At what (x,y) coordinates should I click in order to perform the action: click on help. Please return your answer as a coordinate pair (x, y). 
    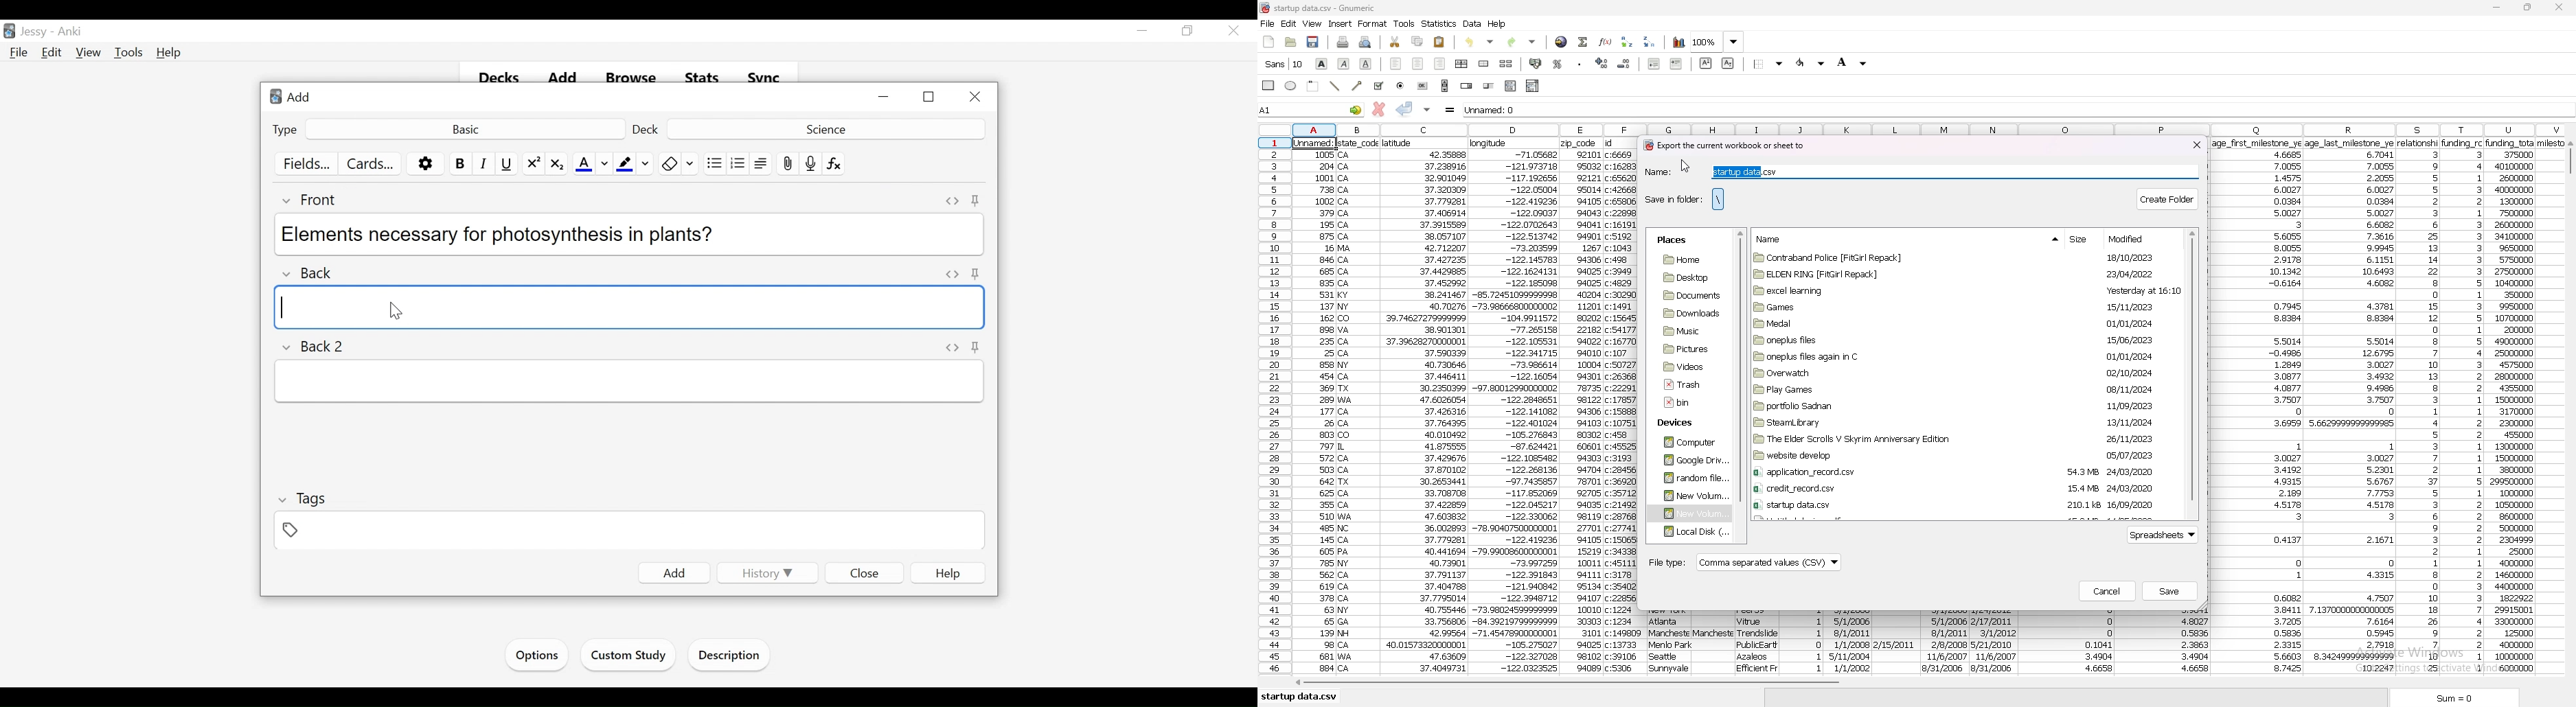
    Looking at the image, I should click on (1497, 24).